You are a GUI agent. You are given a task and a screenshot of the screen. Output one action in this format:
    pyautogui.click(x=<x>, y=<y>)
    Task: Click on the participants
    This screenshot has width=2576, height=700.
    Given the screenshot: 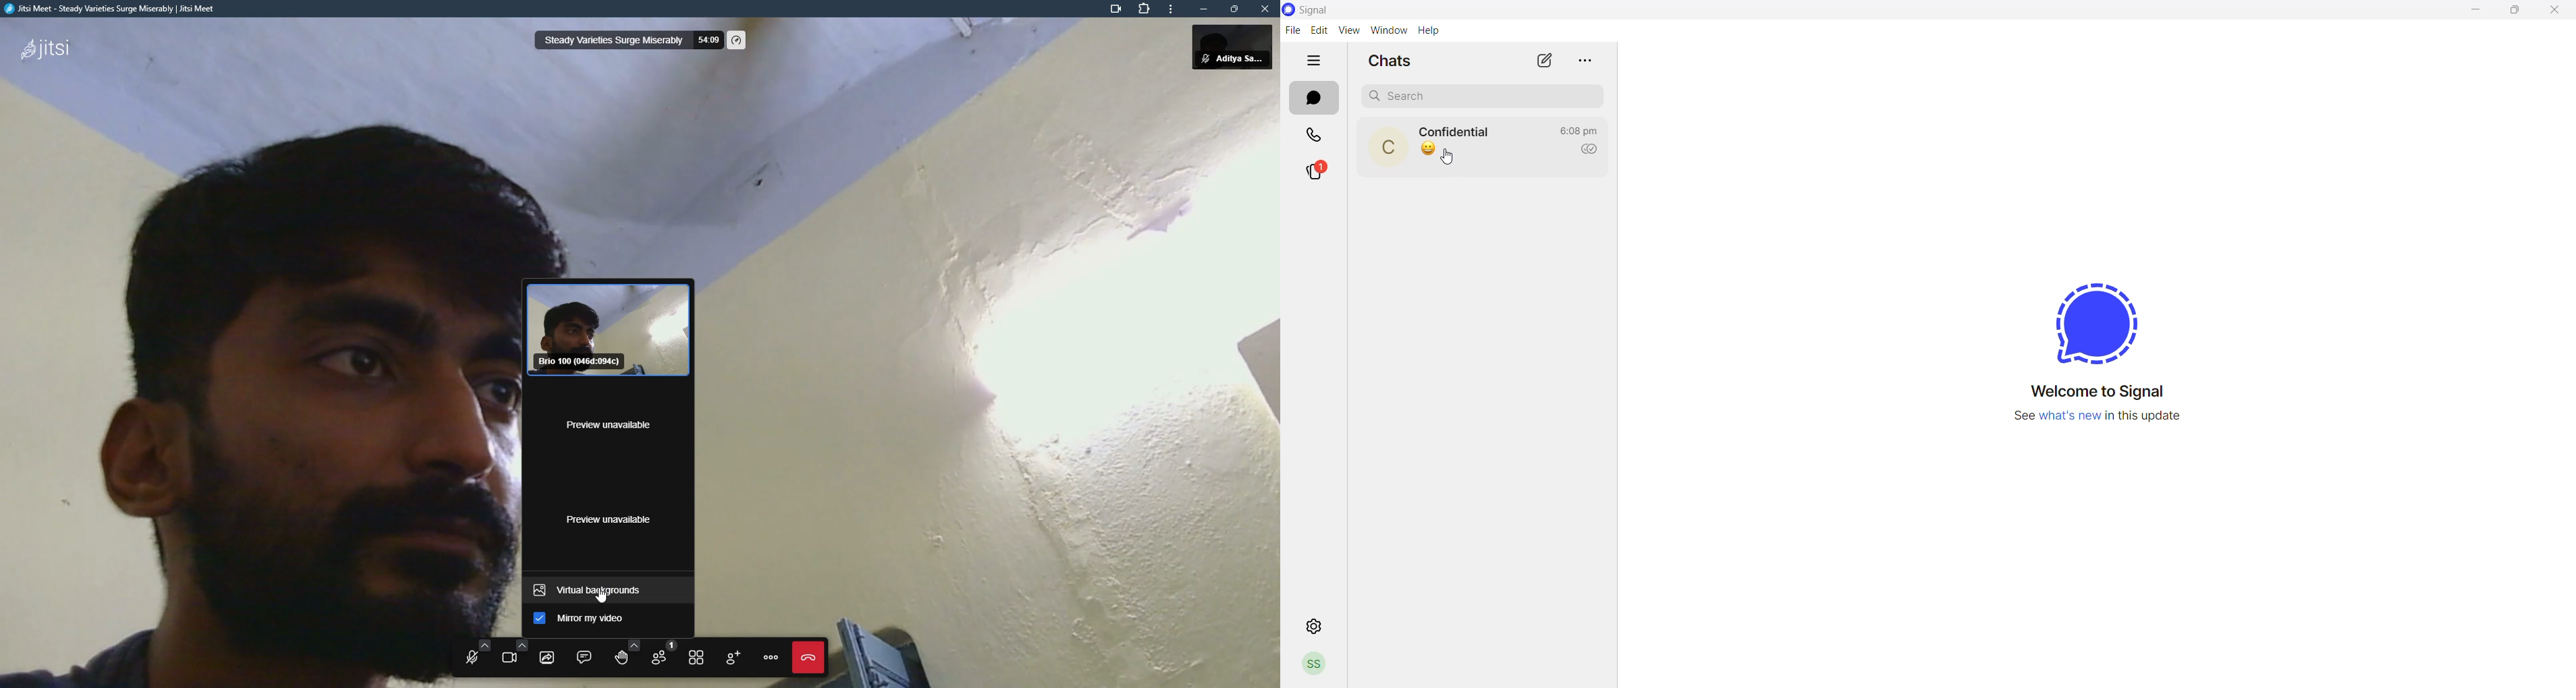 What is the action you would take?
    pyautogui.click(x=660, y=655)
    